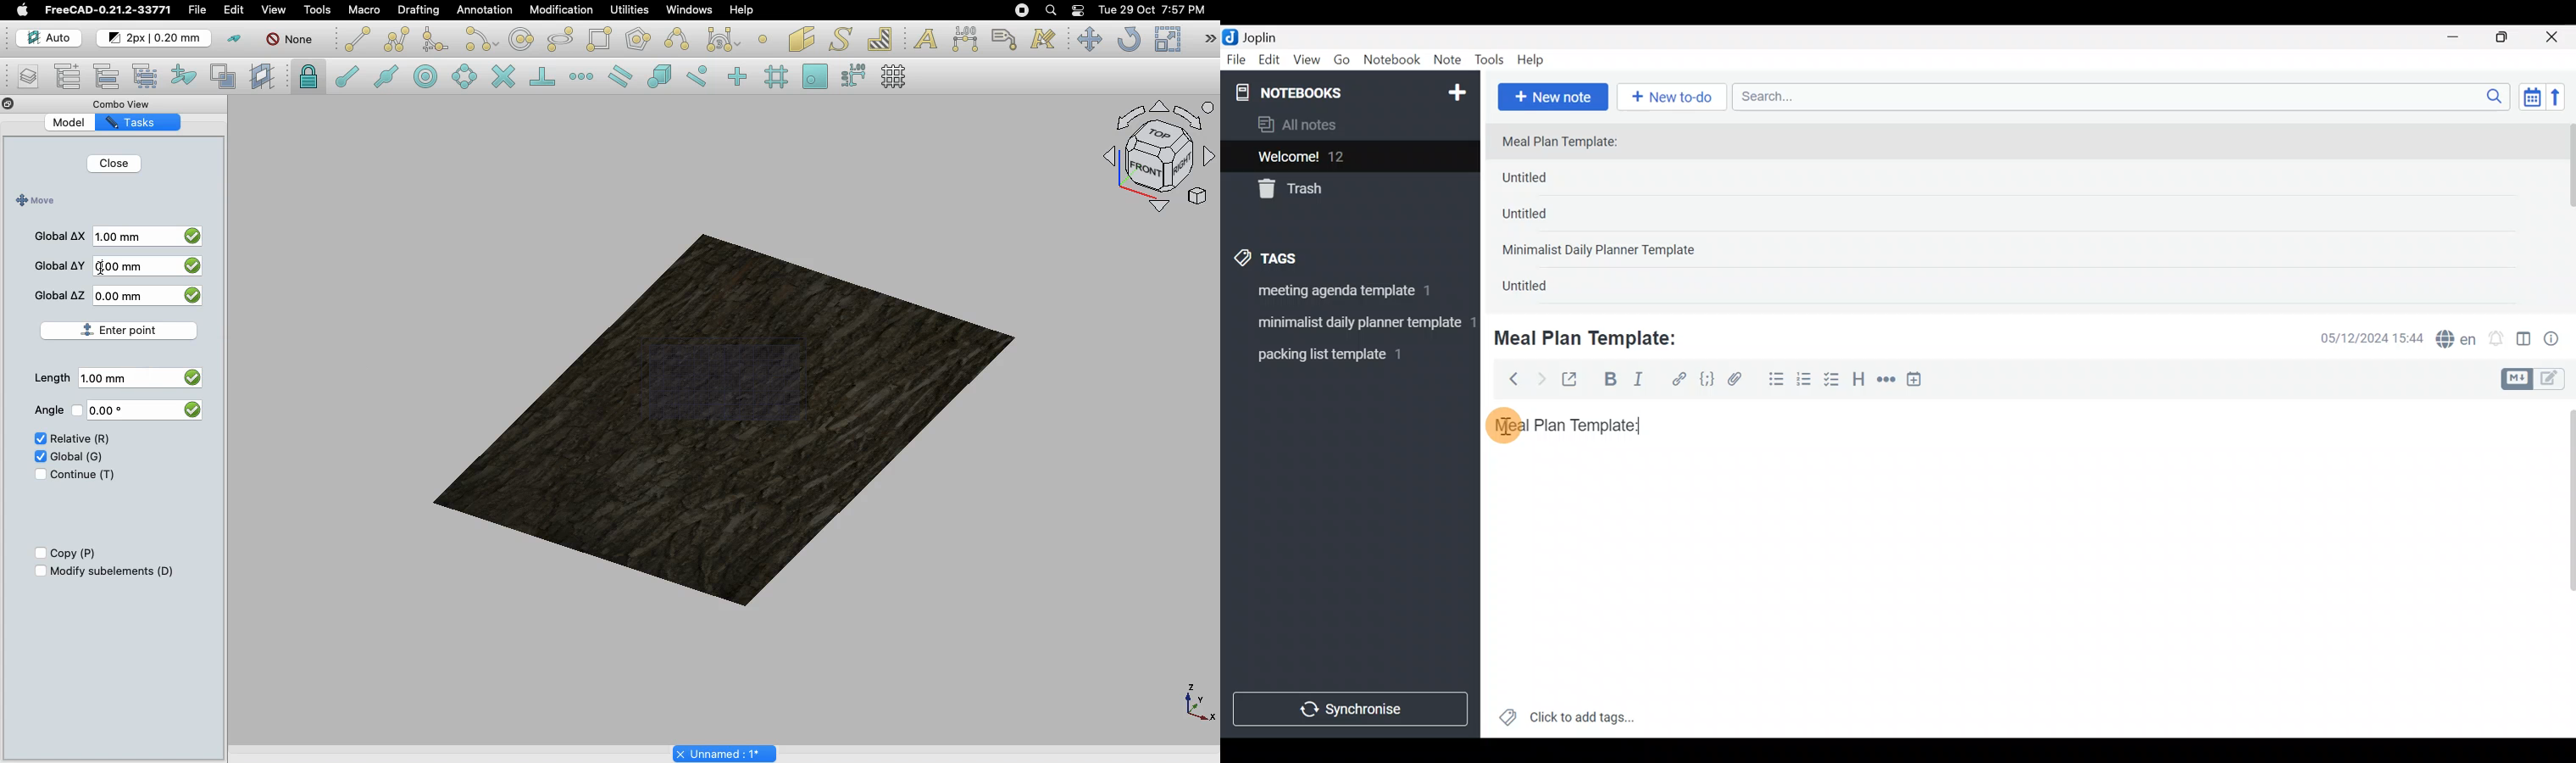 The height and width of the screenshot is (784, 2576). Describe the element at coordinates (1270, 62) in the screenshot. I see `Edit` at that location.